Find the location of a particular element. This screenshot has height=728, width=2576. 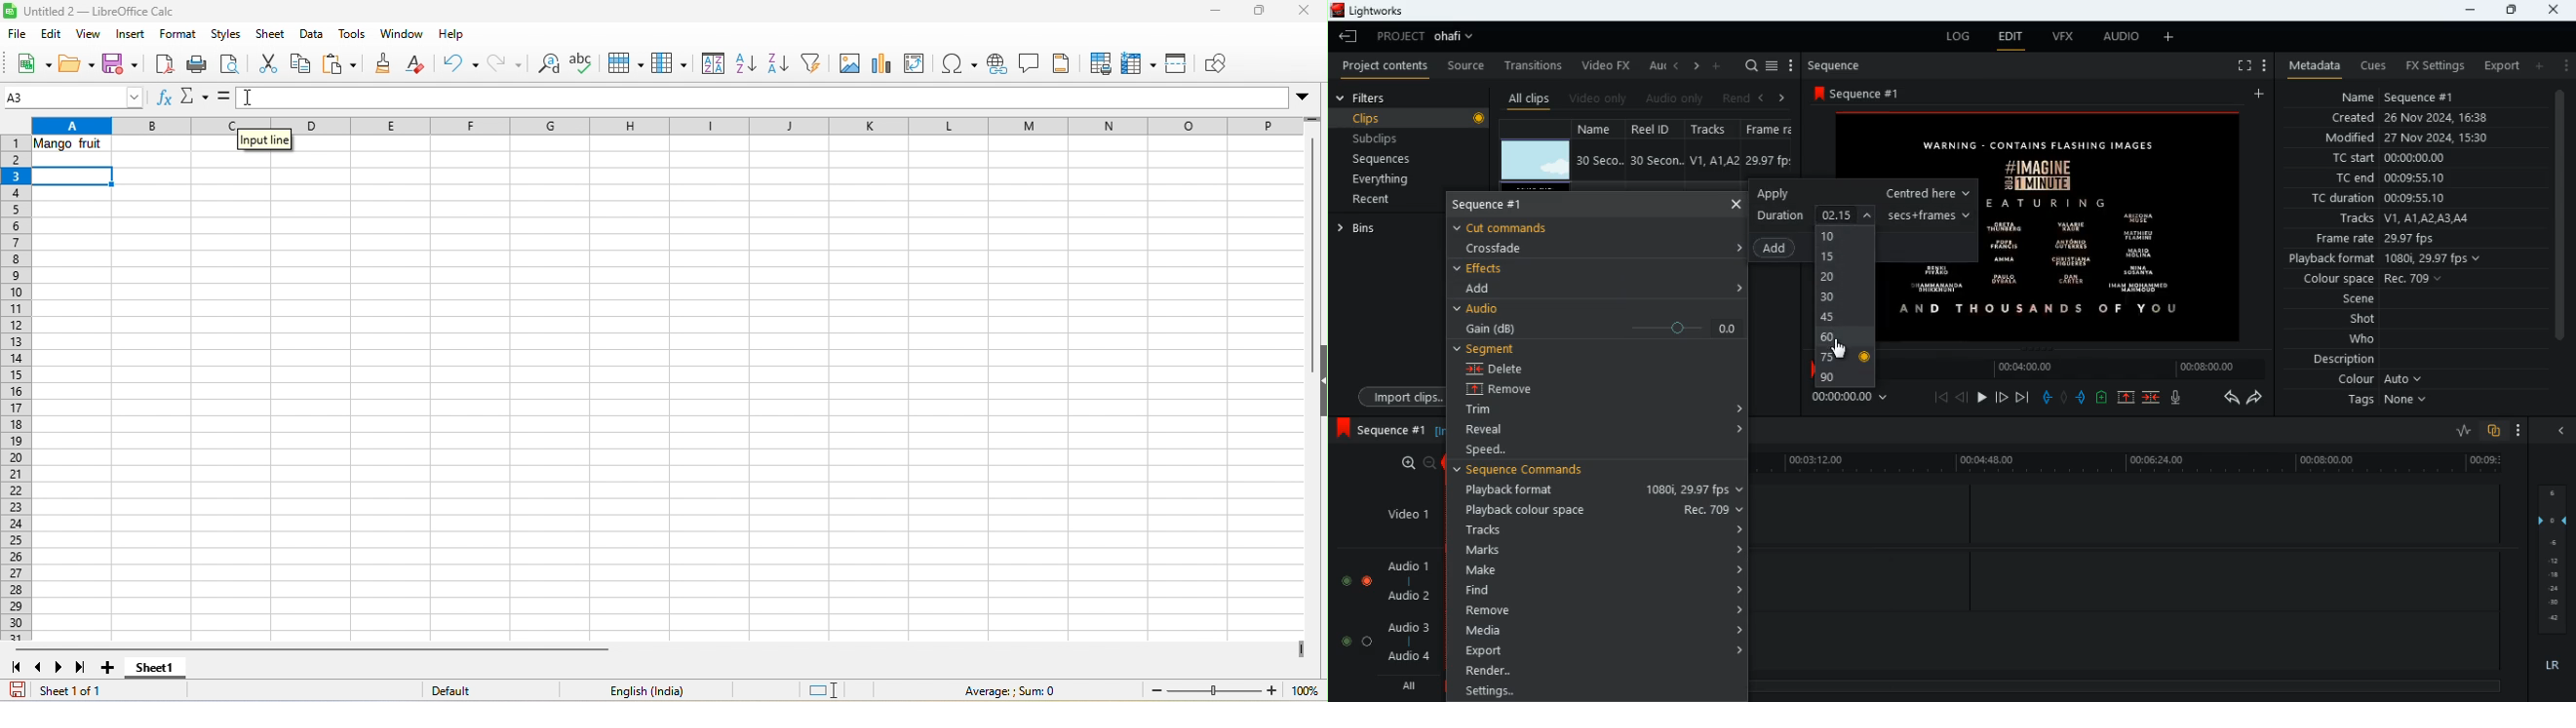

30 secon... is located at coordinates (1654, 161).